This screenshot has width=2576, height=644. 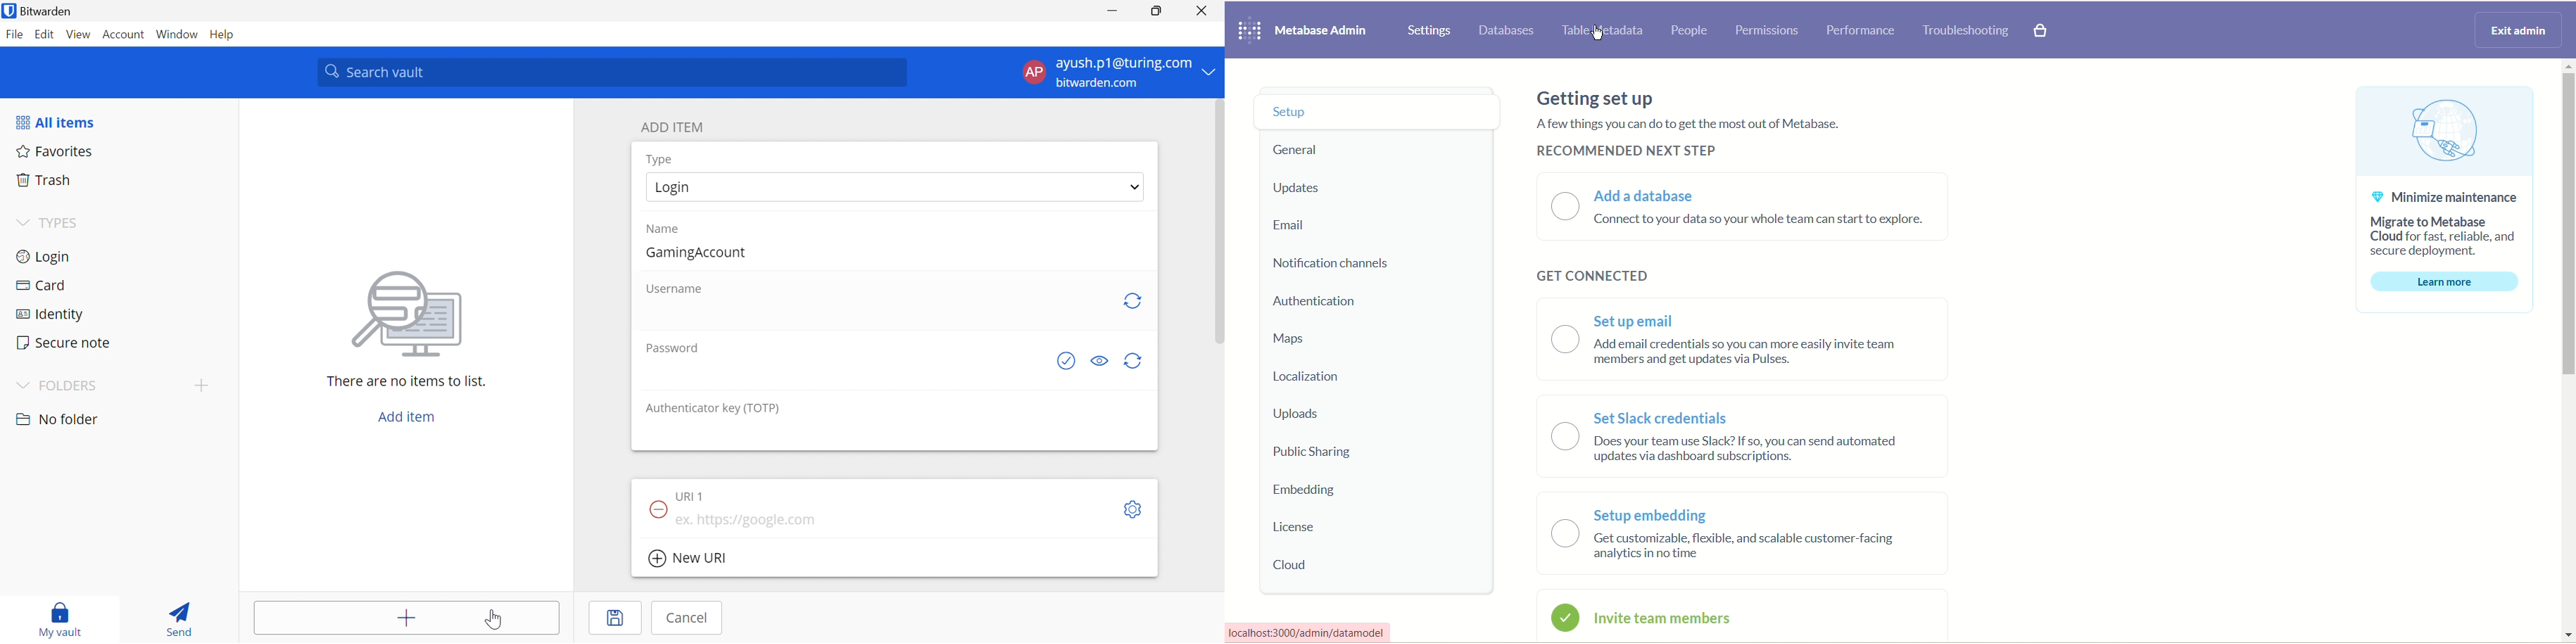 What do you see at coordinates (1754, 534) in the screenshot?
I see `Setup embedding
Get customizable, flexible, and scalable customer-facing
analytics in no time` at bounding box center [1754, 534].